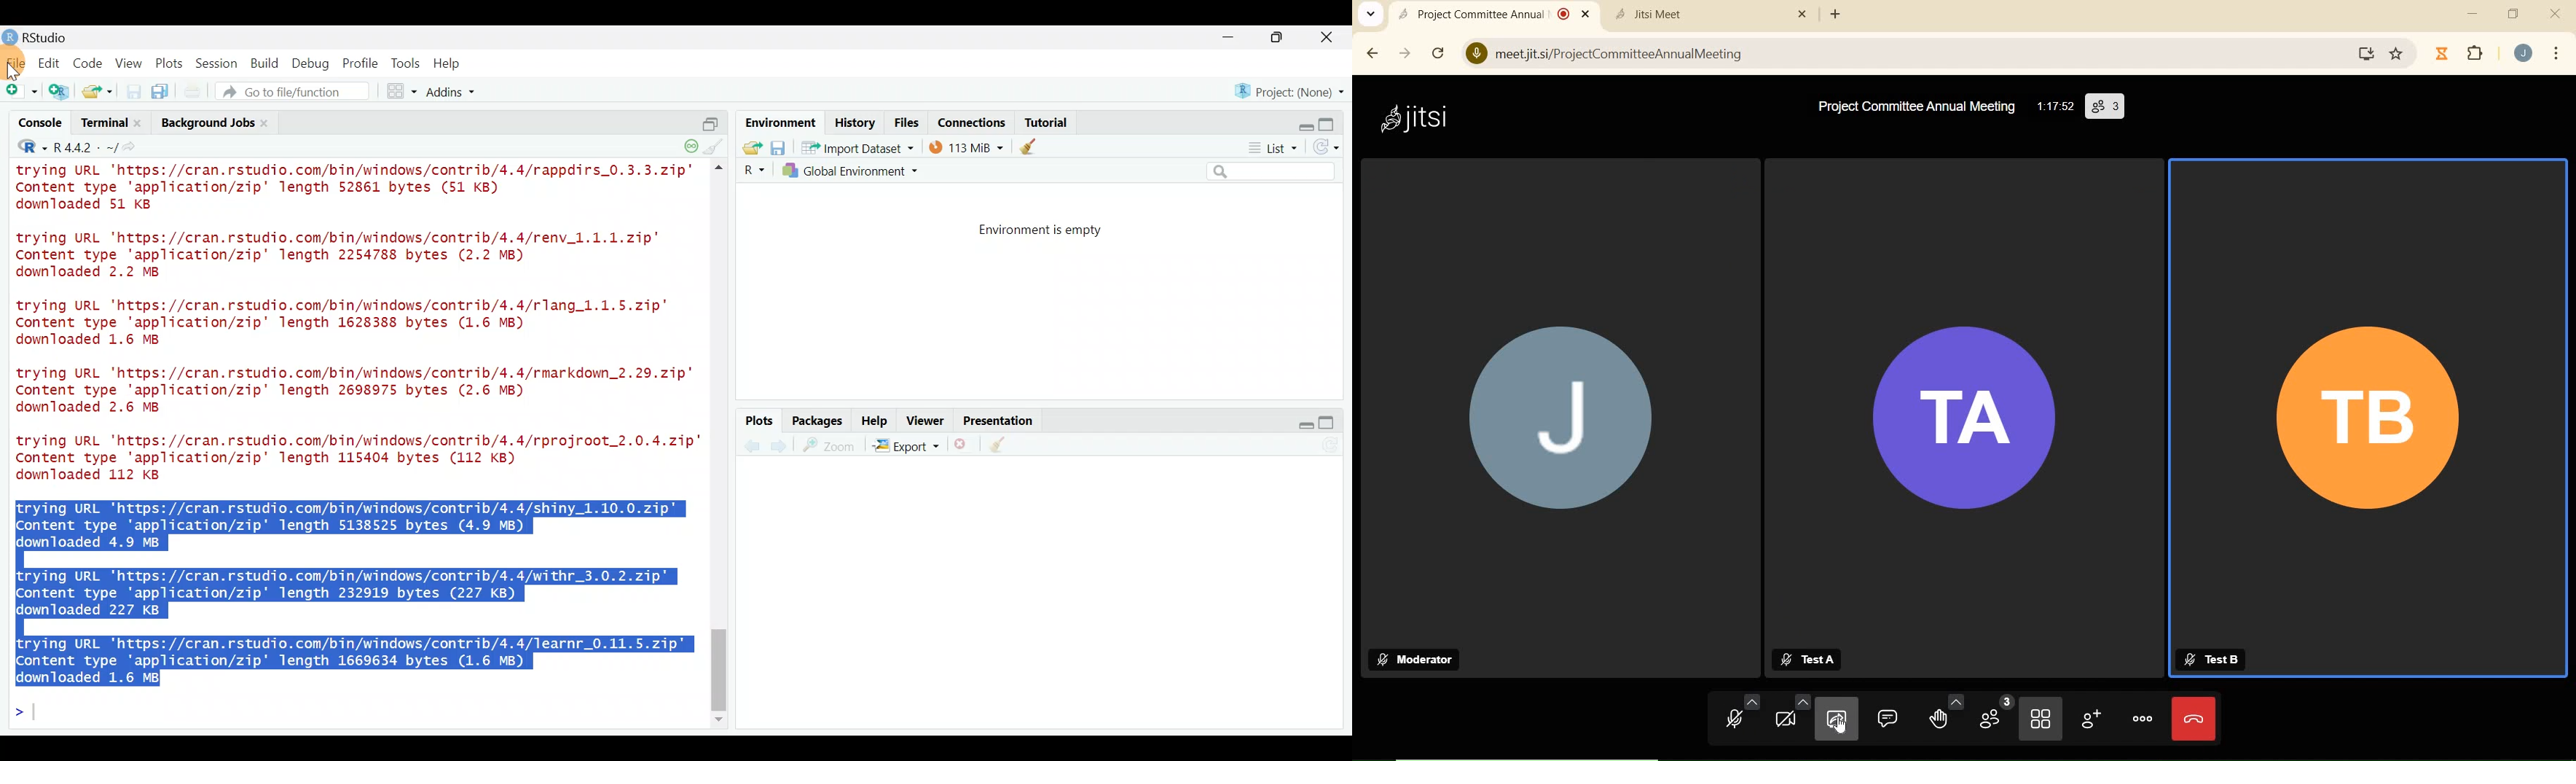 The image size is (2576, 784). Describe the element at coordinates (140, 124) in the screenshot. I see `close terminal` at that location.